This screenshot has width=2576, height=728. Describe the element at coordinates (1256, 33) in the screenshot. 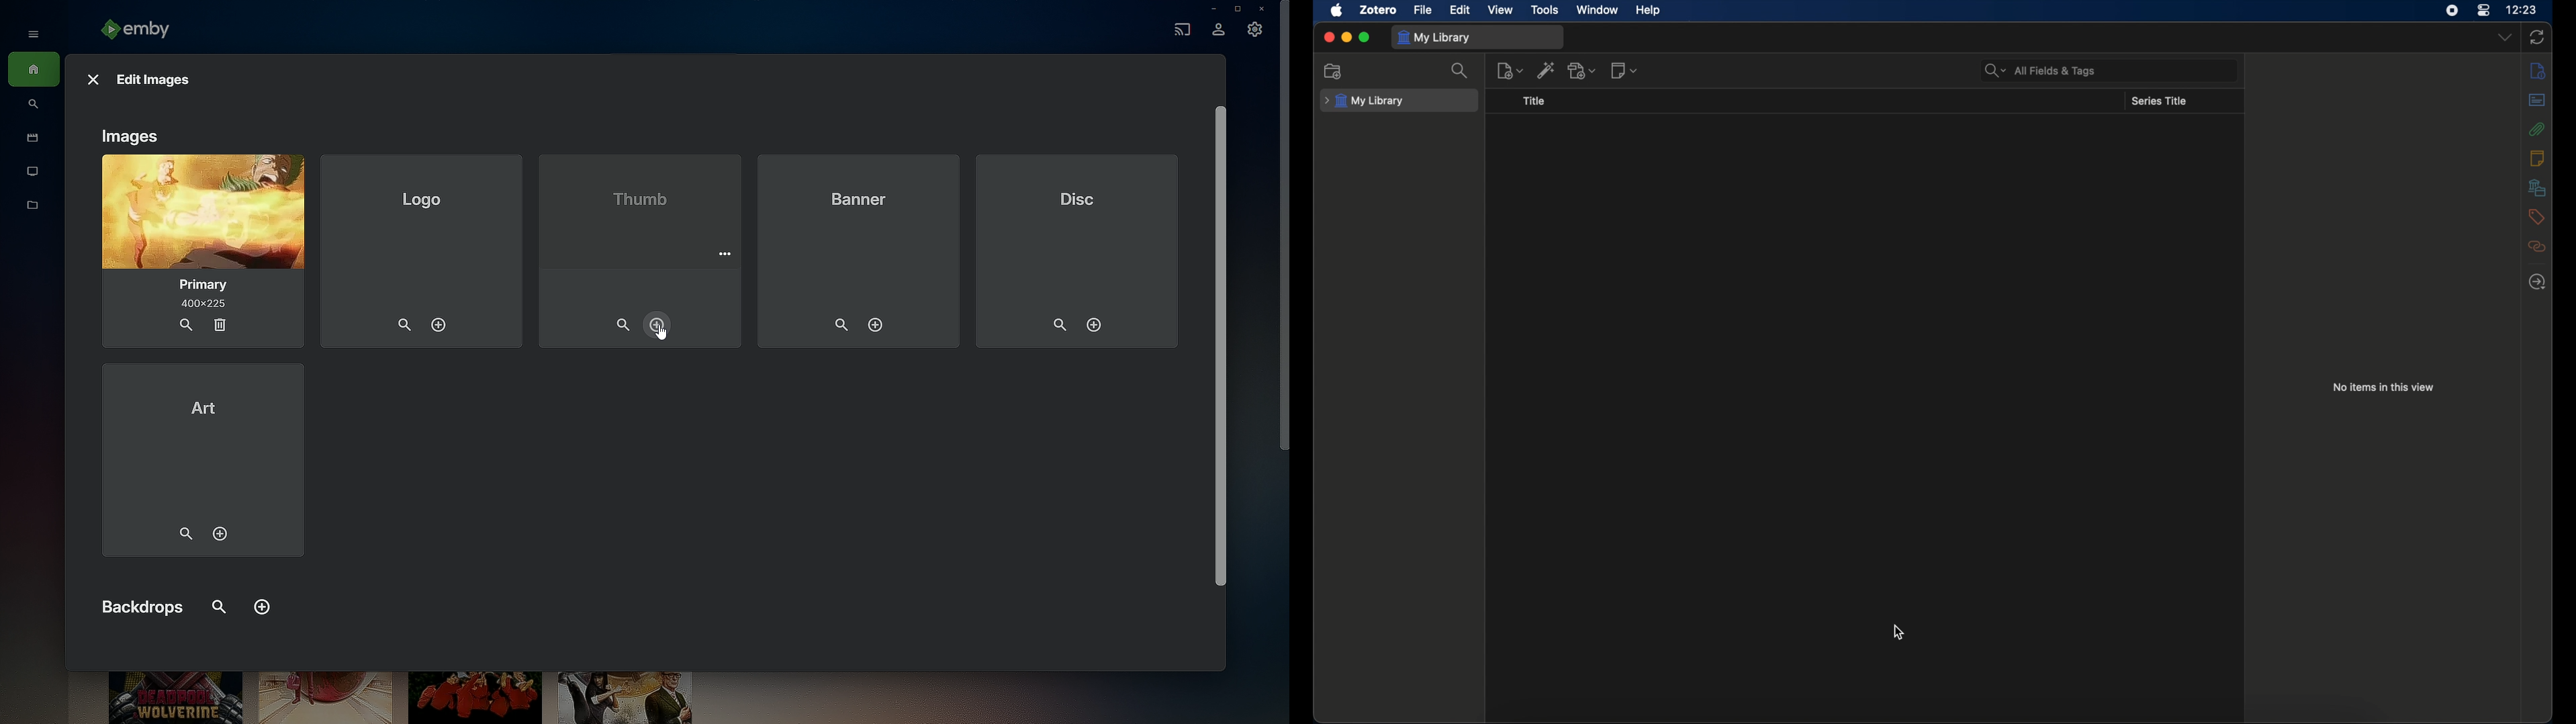

I see `Settings` at that location.